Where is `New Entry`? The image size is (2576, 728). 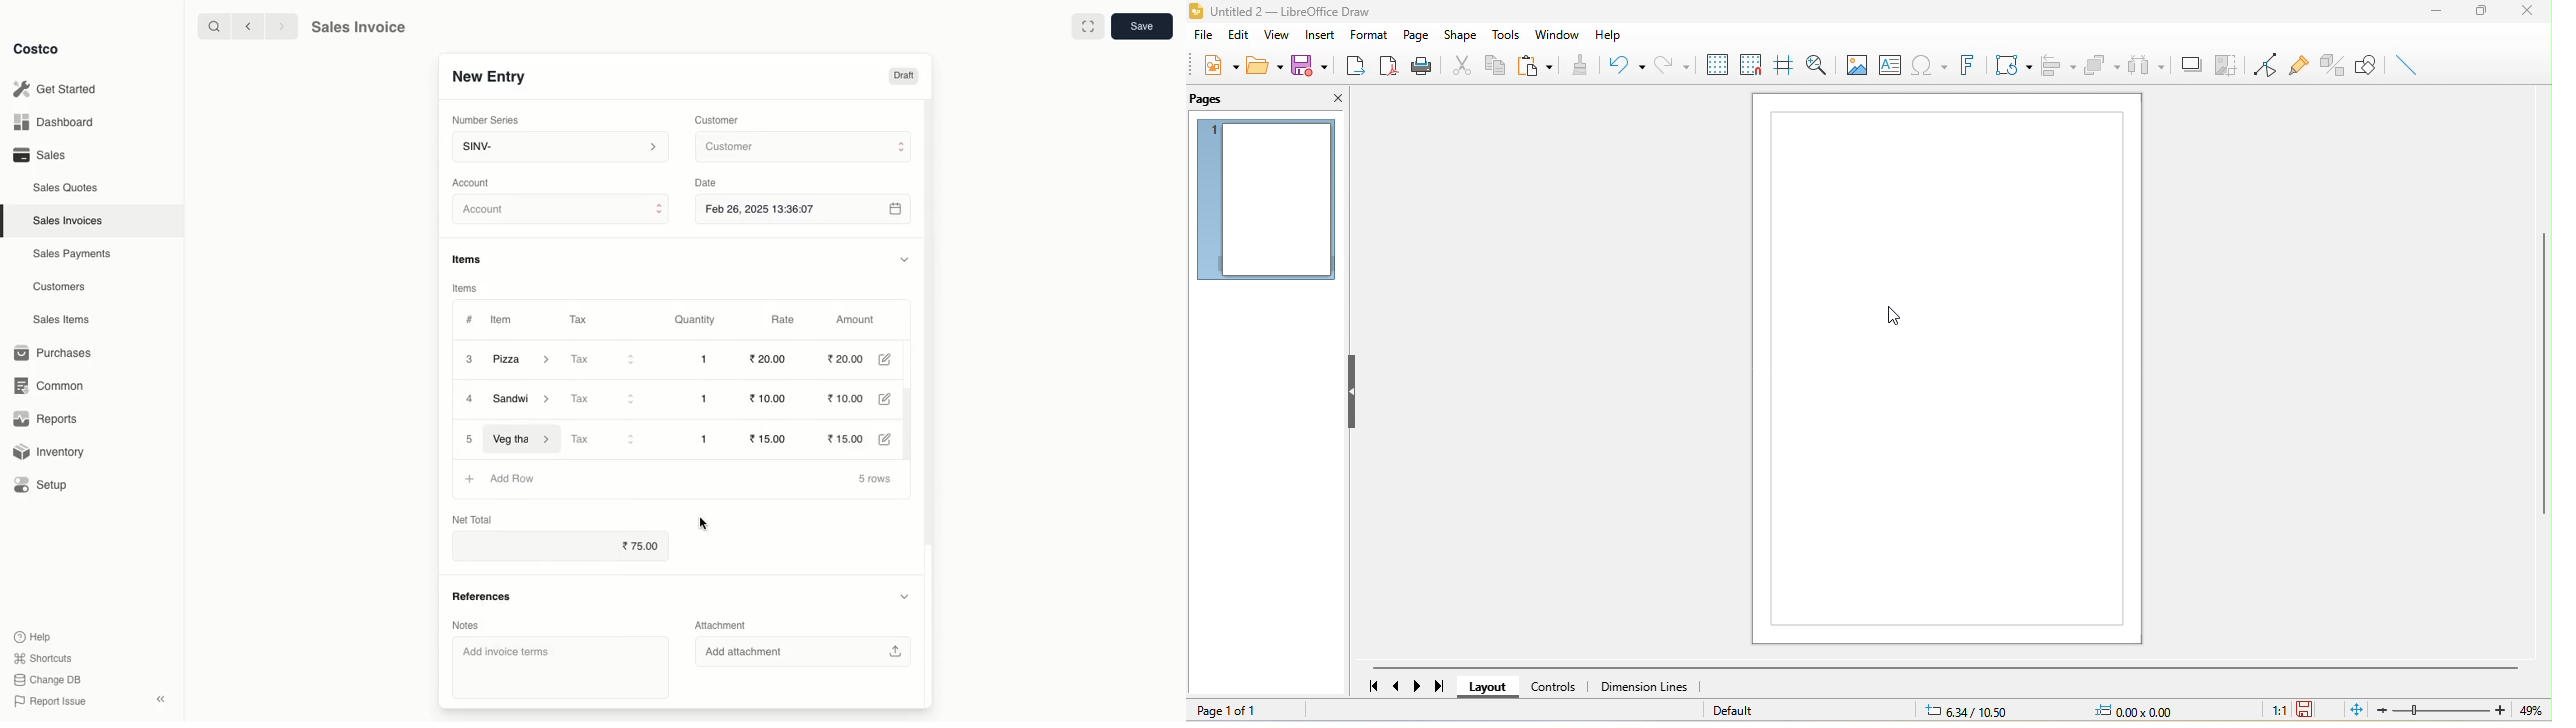 New Entry is located at coordinates (488, 76).